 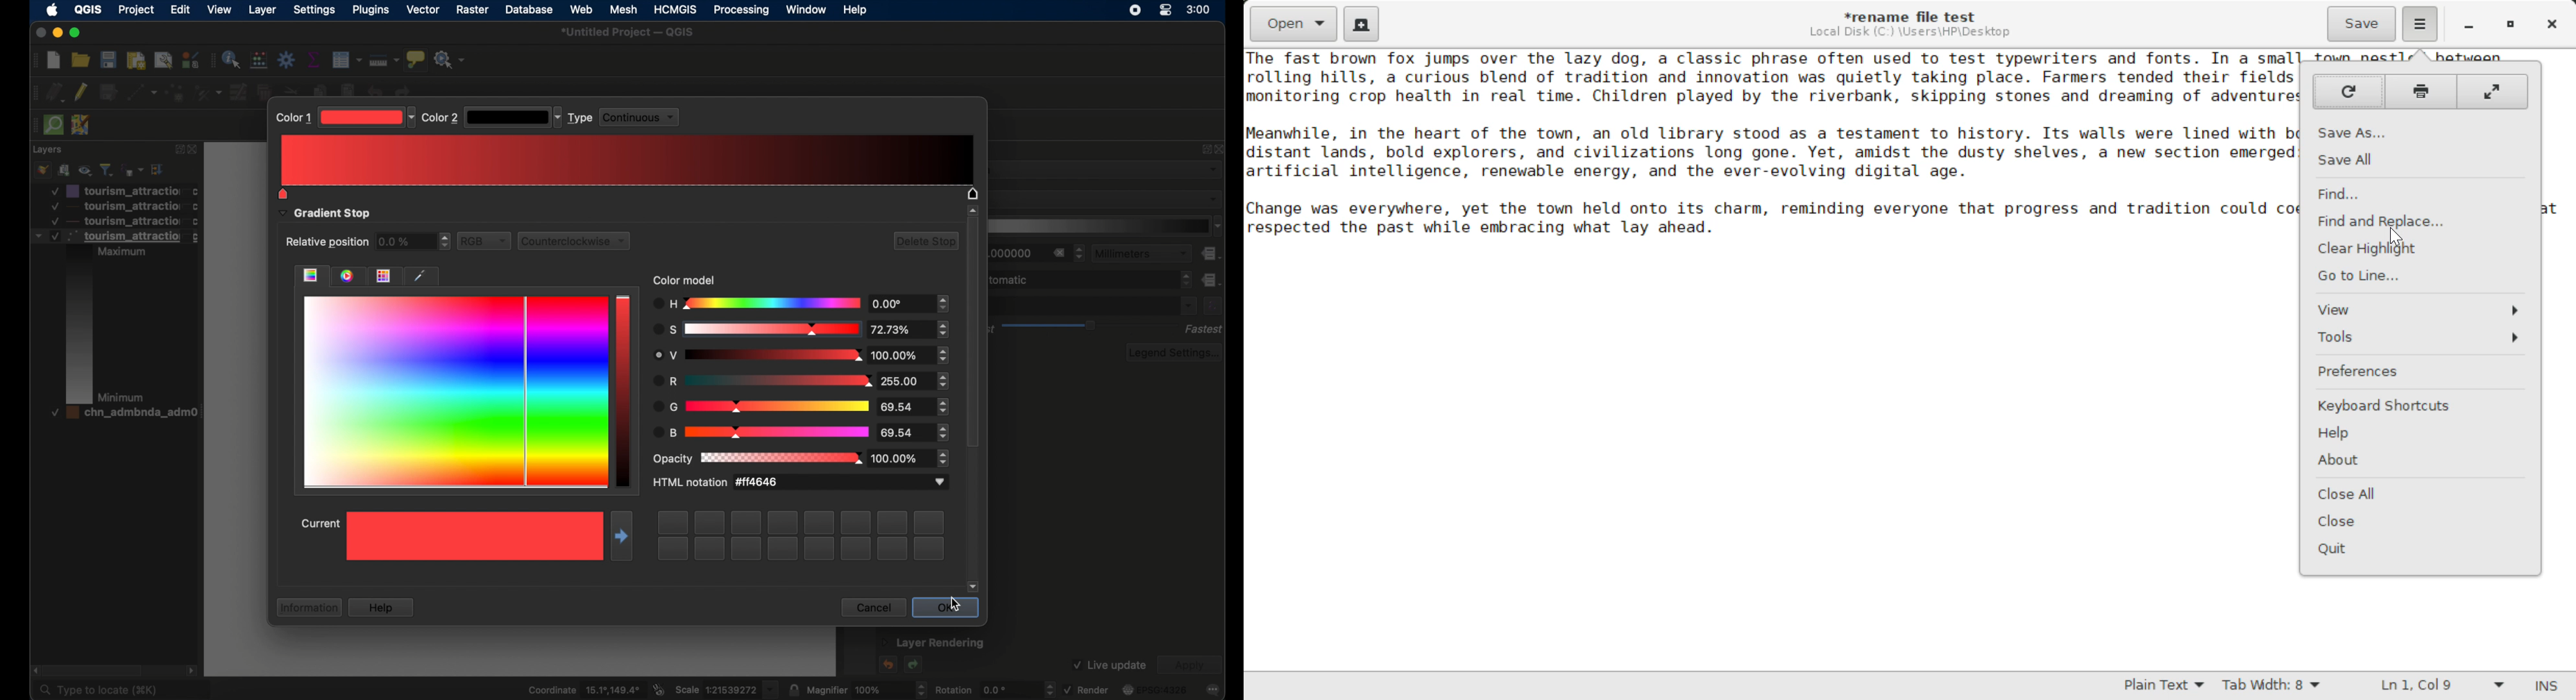 I want to click on radius stepper buttons, so click(x=1038, y=253).